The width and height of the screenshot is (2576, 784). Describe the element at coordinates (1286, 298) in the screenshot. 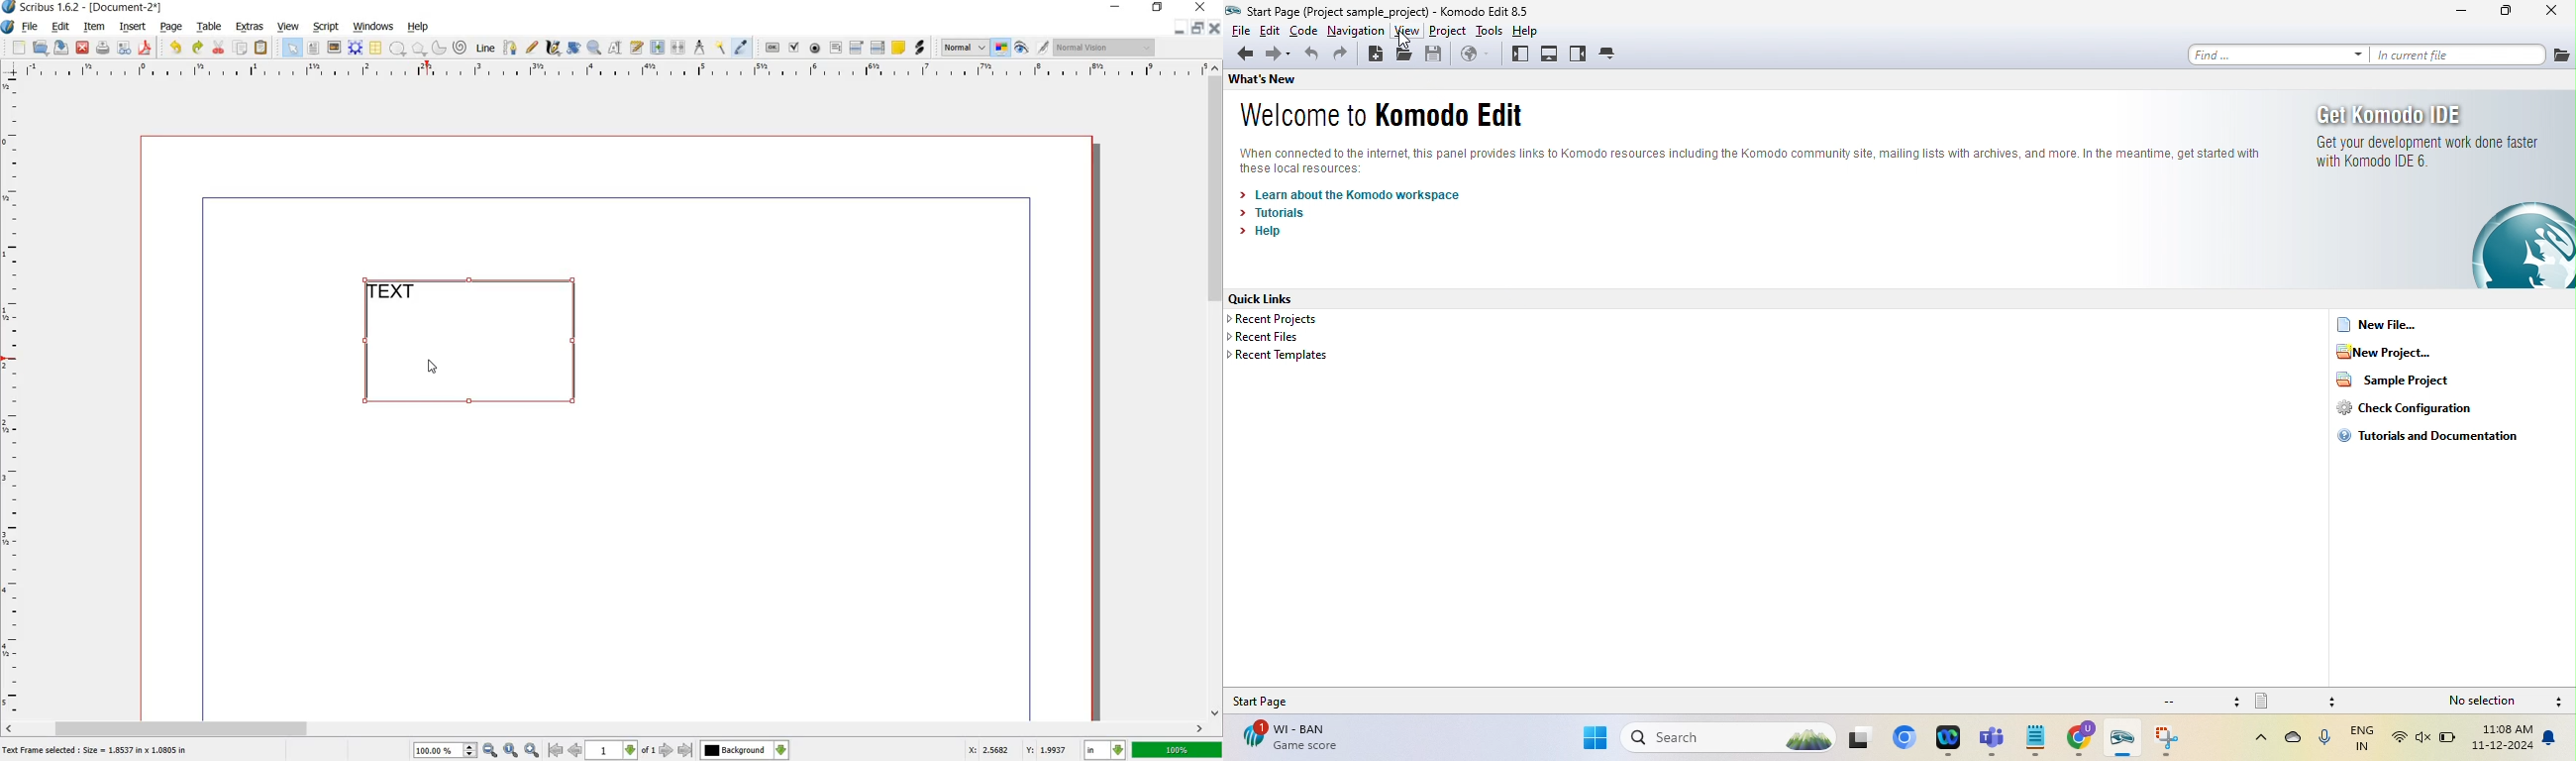

I see `quick links` at that location.